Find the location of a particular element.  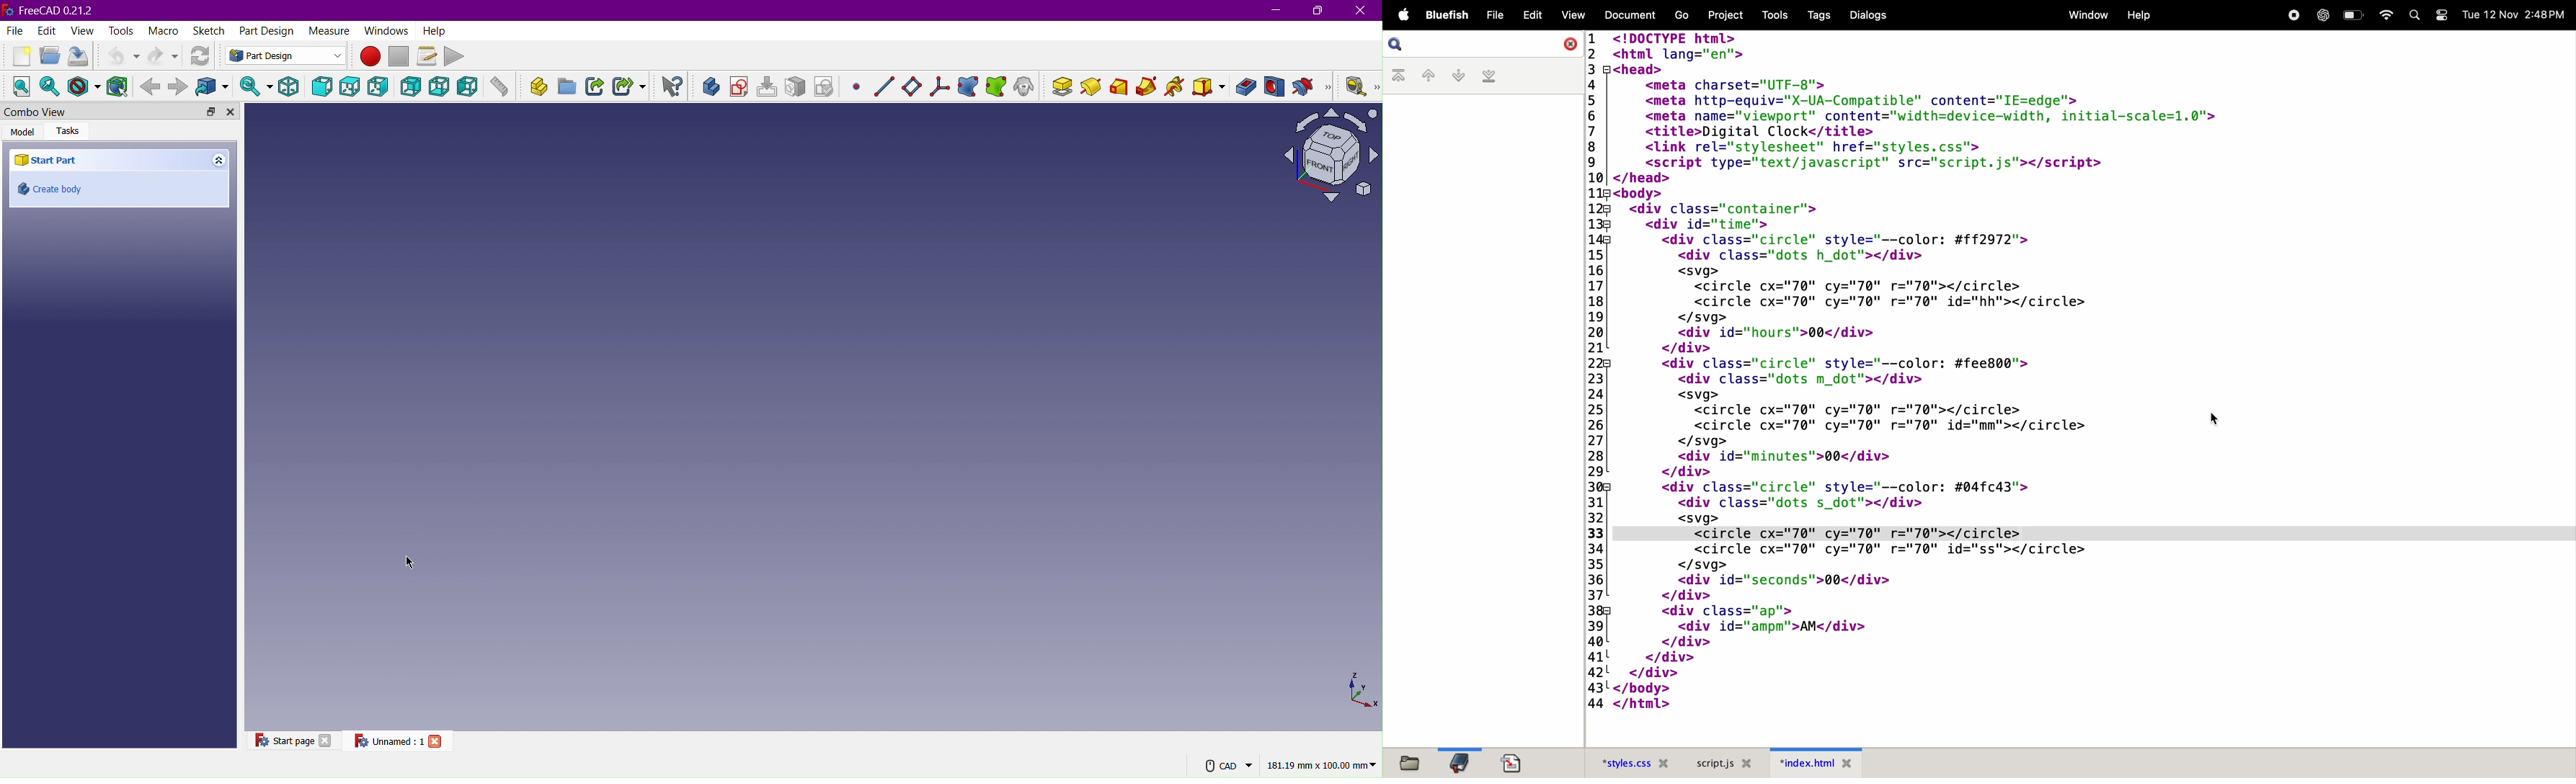

Fit Selection is located at coordinates (52, 86).